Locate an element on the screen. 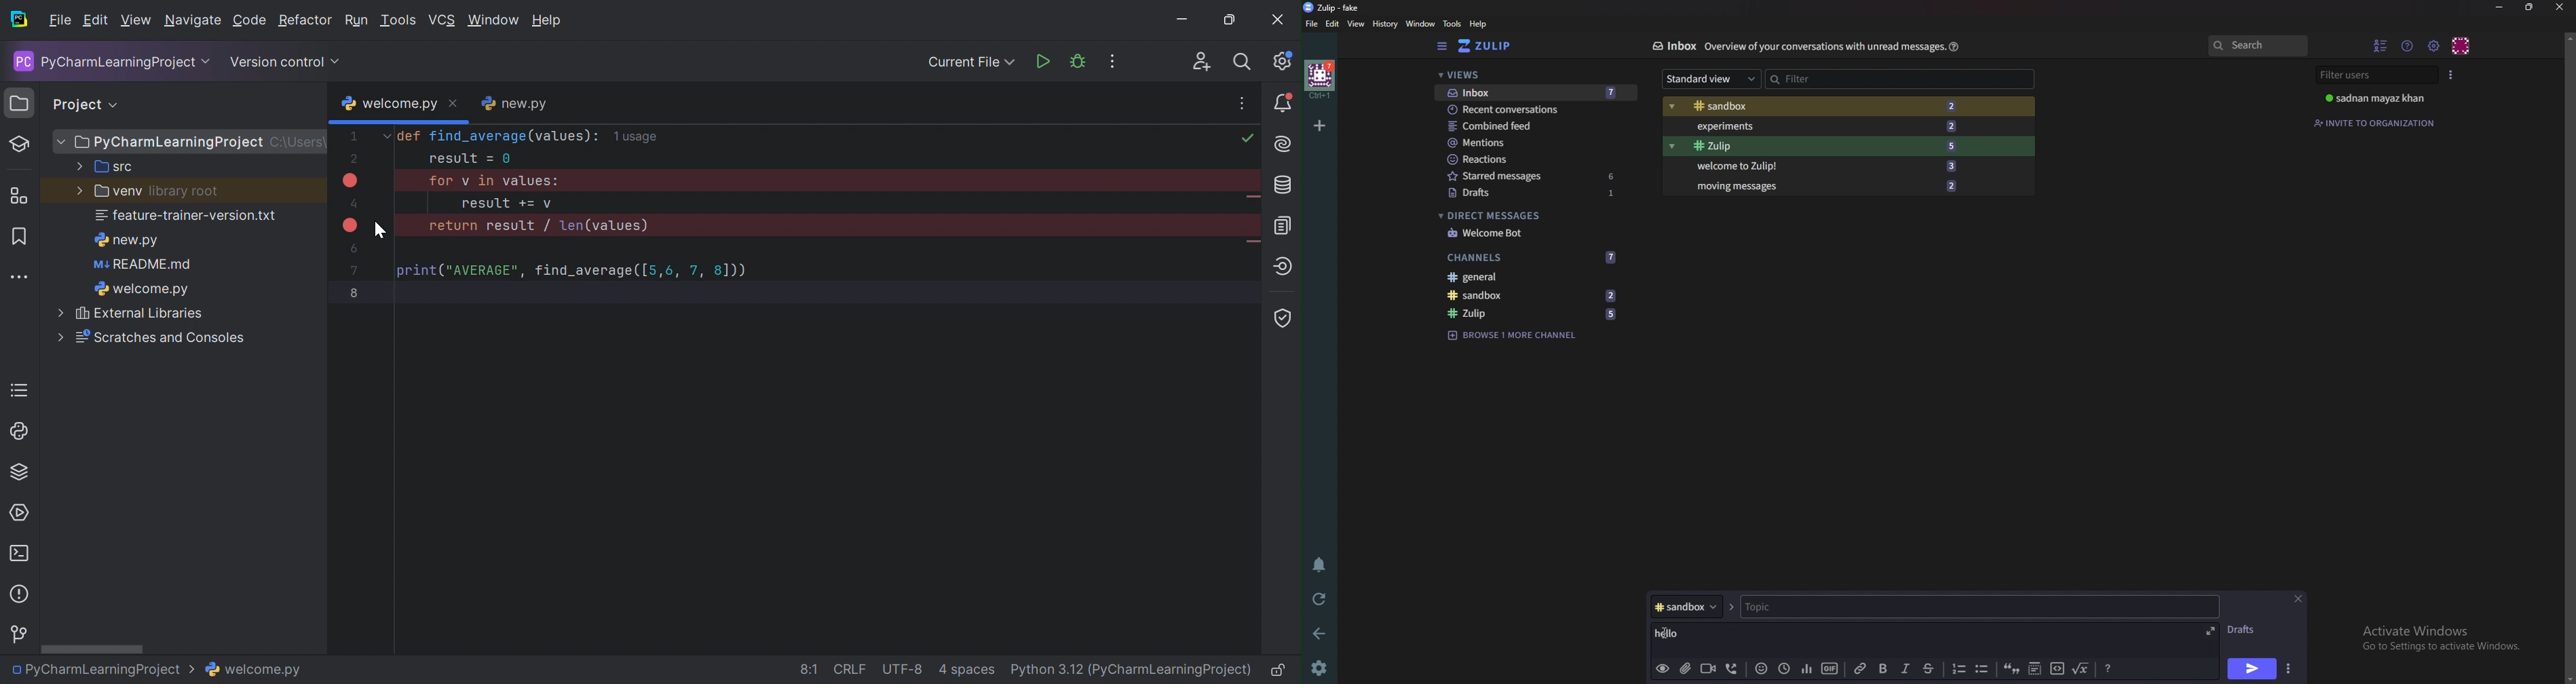 Image resolution: width=2576 pixels, height=700 pixels. AI Assistant is located at coordinates (1282, 144).